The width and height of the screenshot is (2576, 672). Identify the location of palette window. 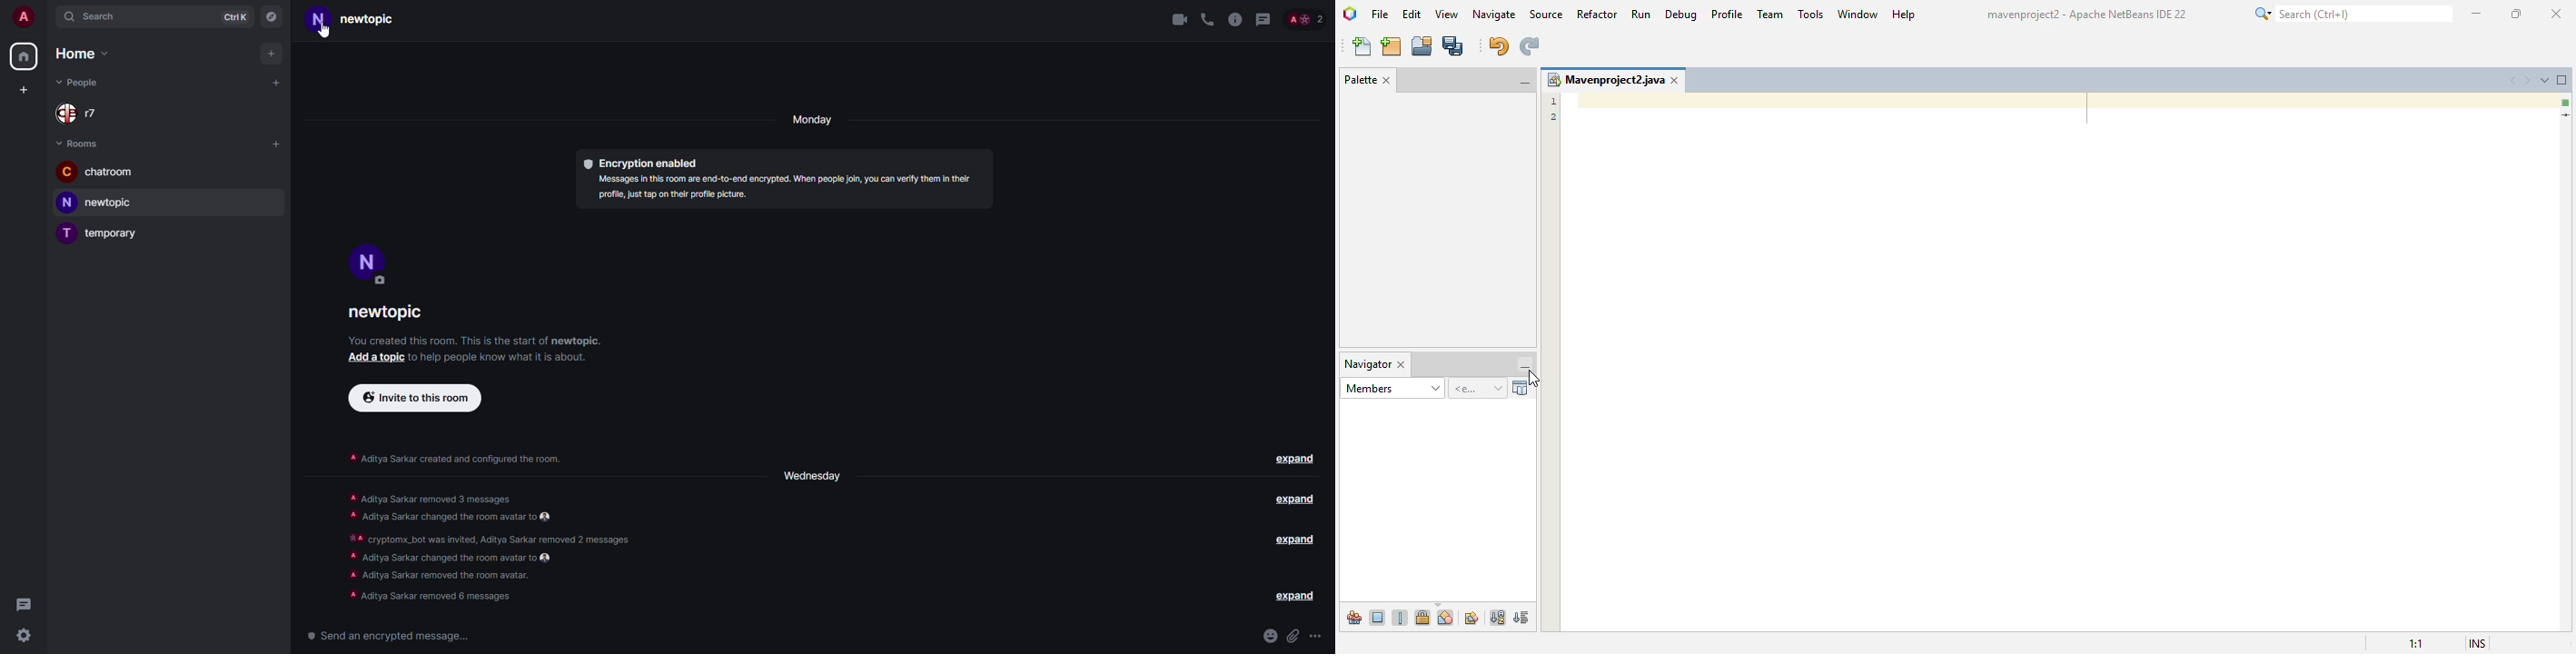
(1439, 218).